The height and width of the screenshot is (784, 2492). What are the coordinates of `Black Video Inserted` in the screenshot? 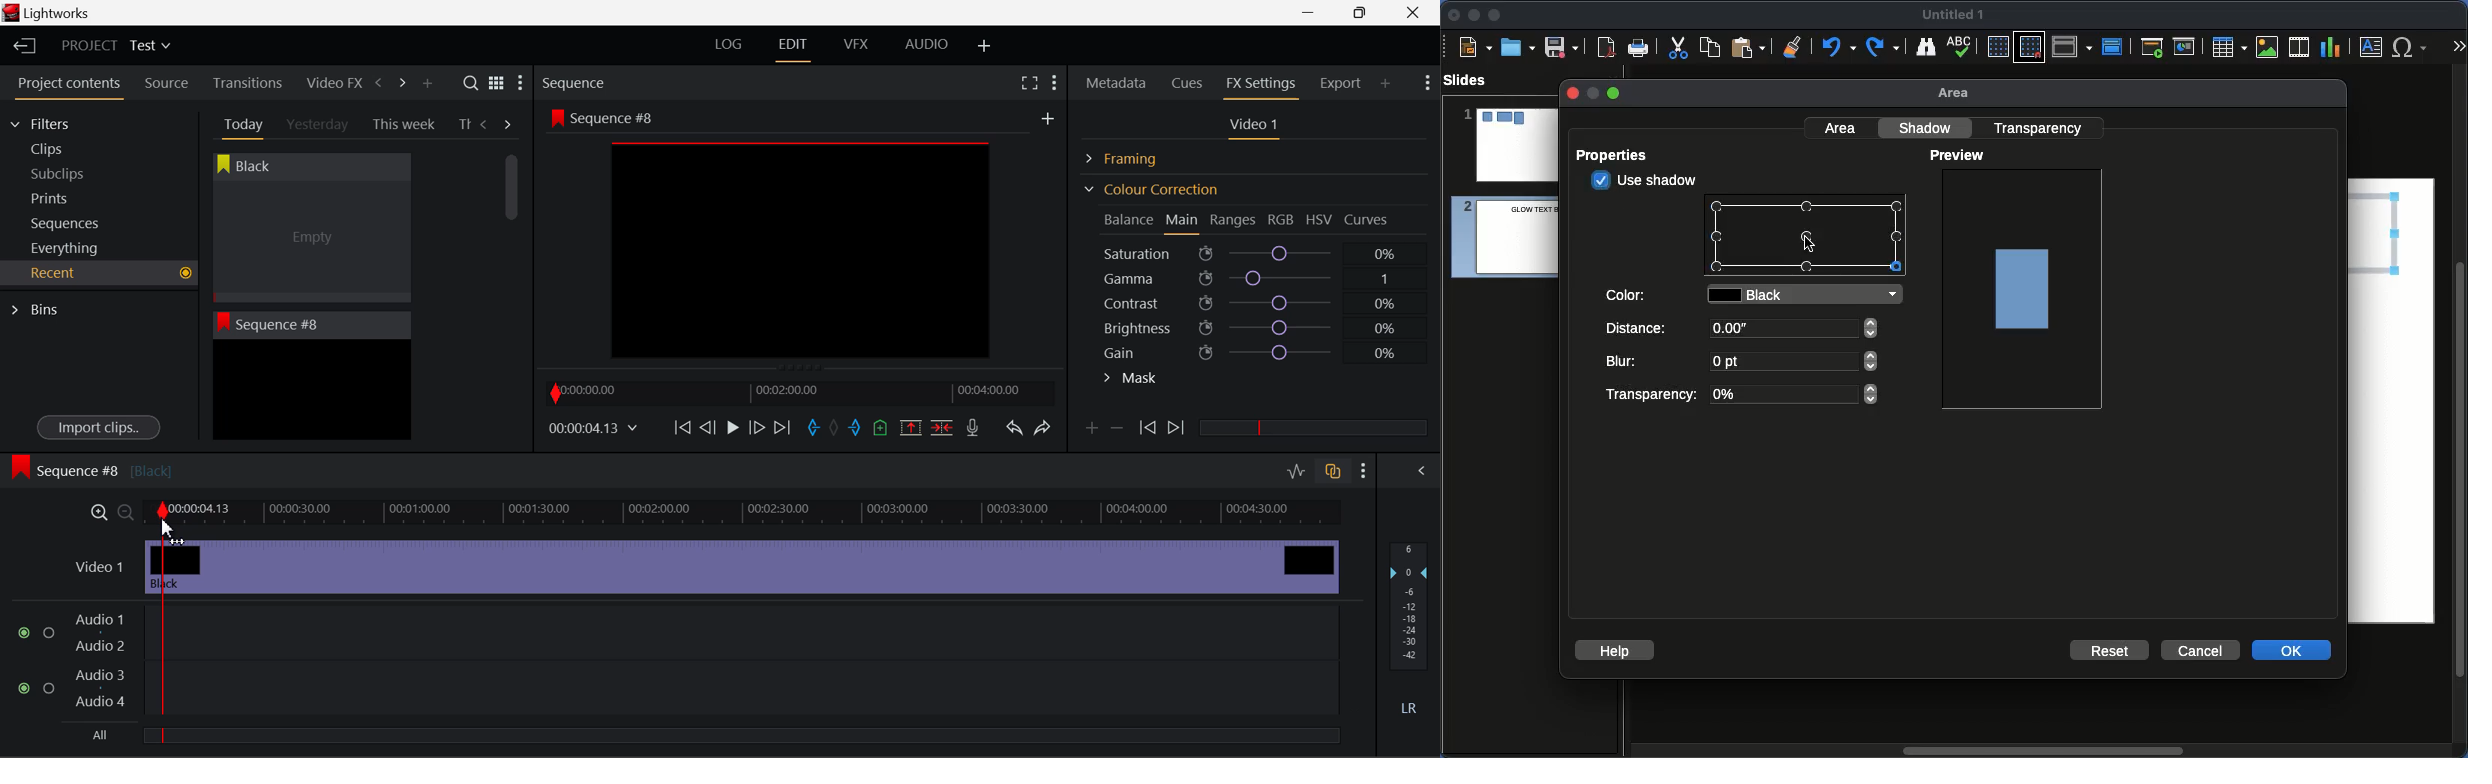 It's located at (742, 565).